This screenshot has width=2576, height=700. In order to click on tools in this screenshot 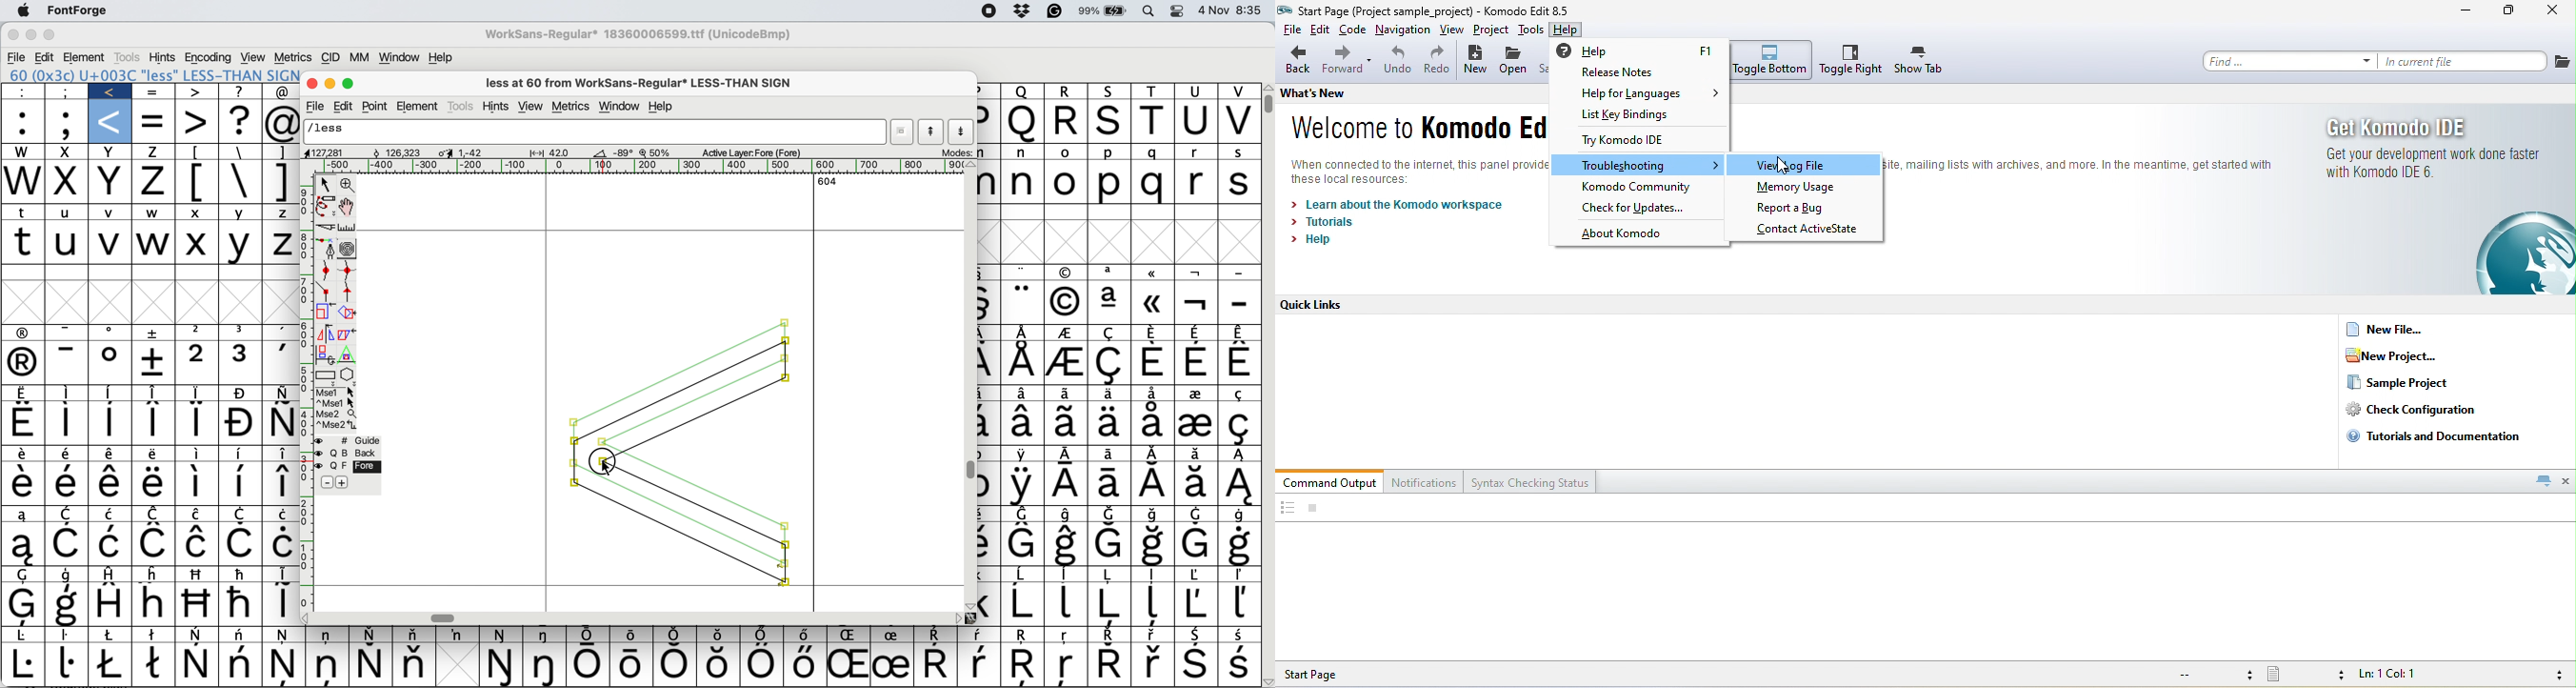, I will do `click(1530, 30)`.